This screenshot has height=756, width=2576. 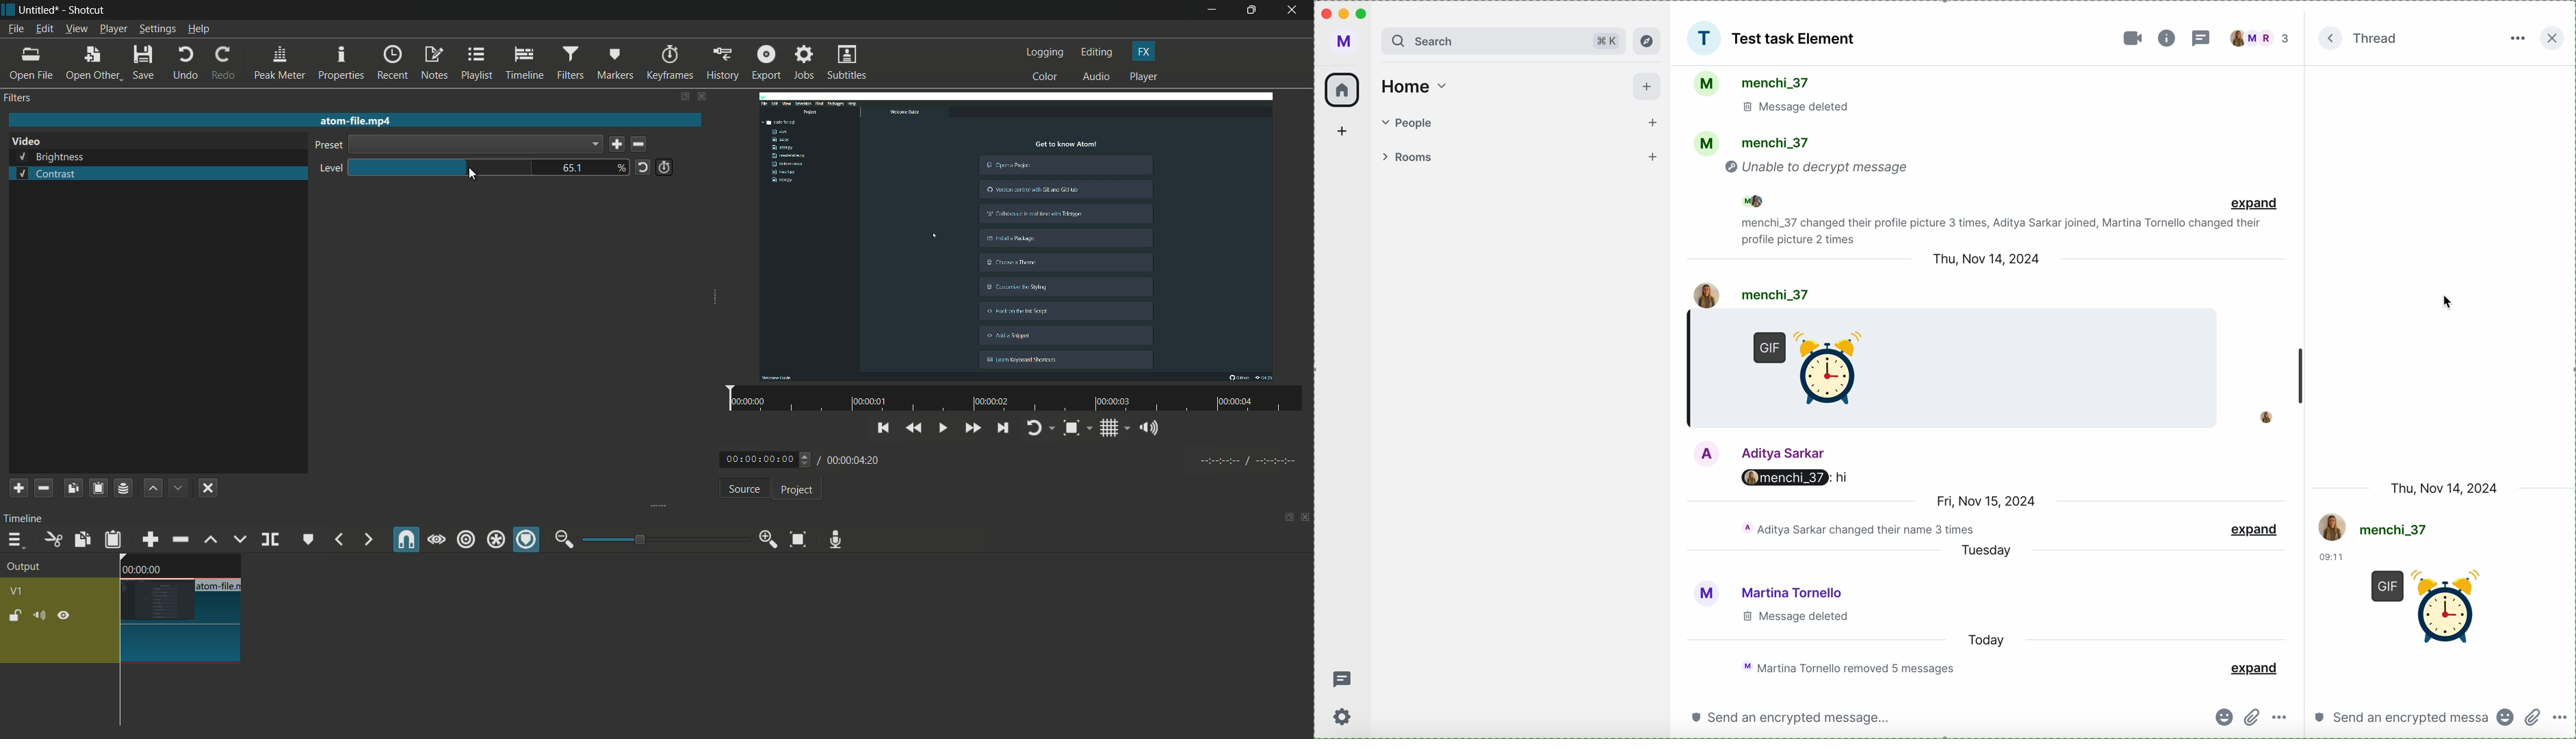 I want to click on save a filter set, so click(x=122, y=489).